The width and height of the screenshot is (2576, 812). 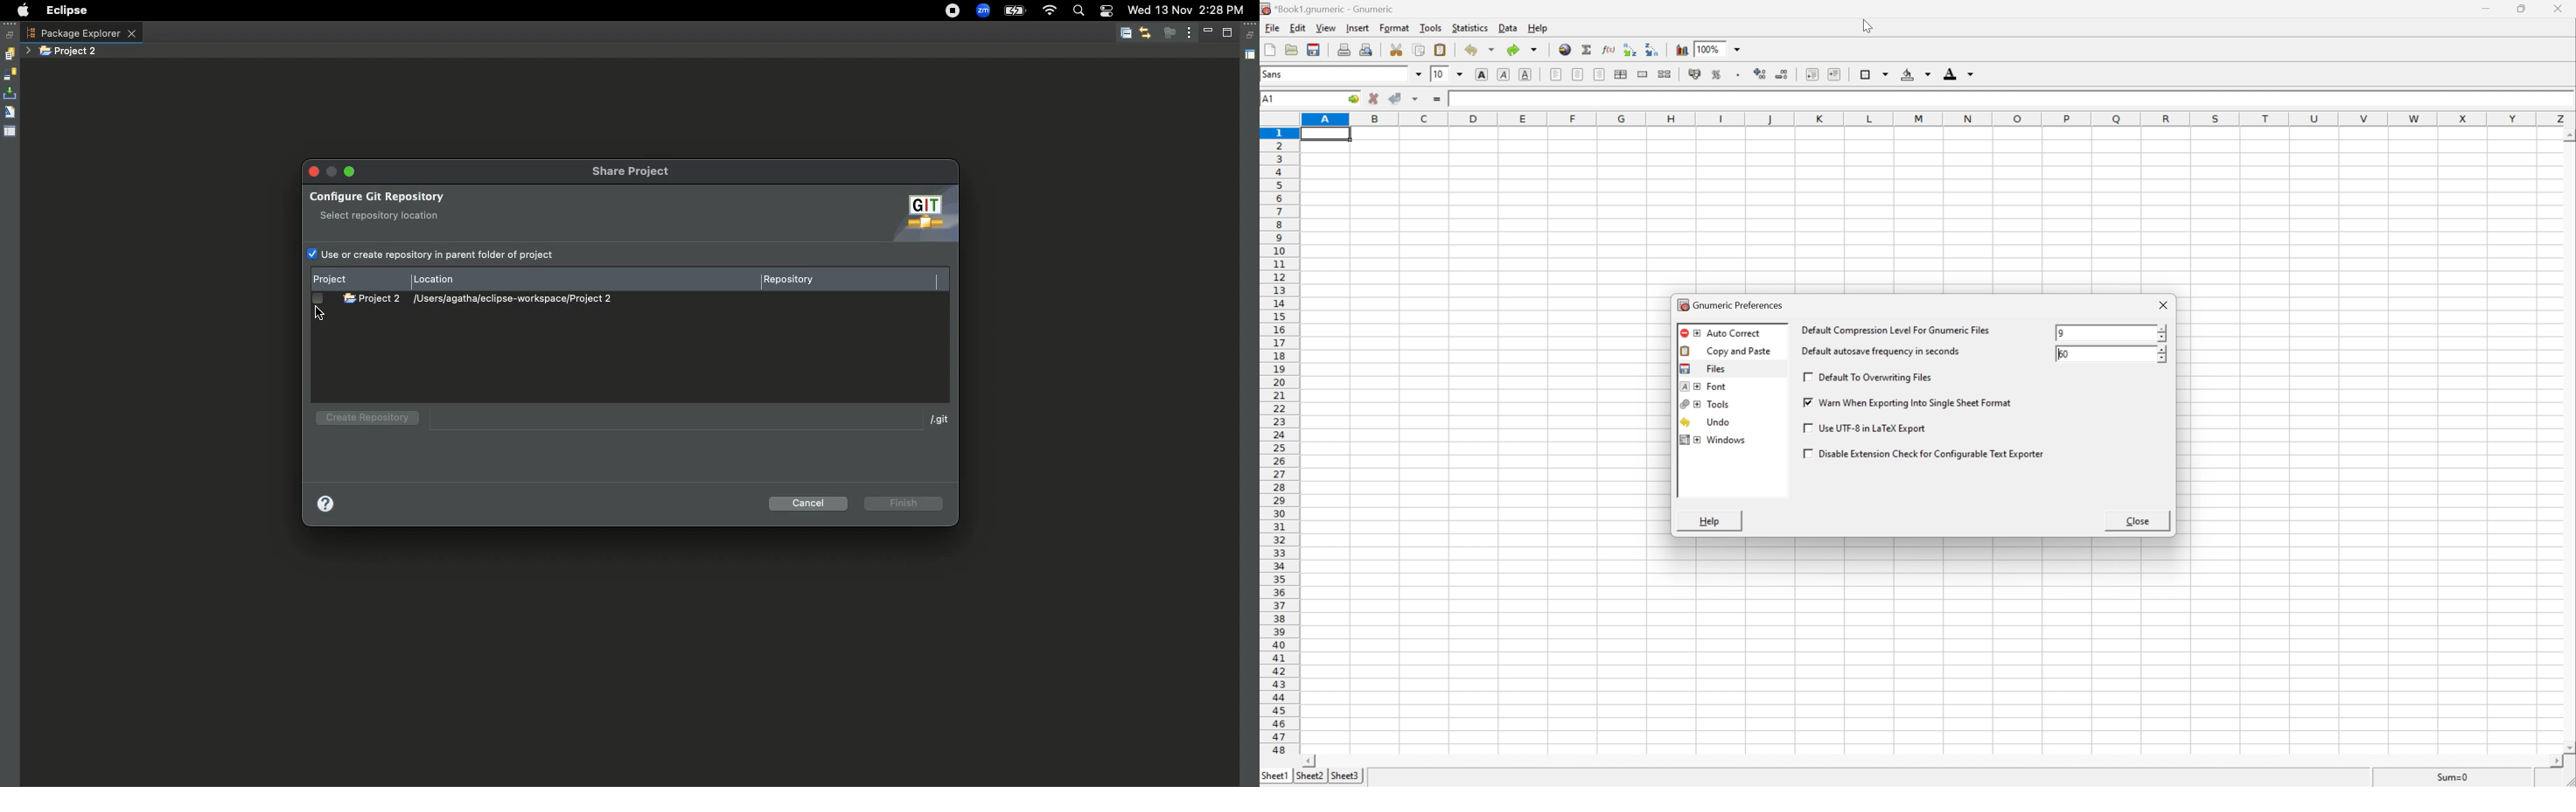 I want to click on increase number of decimals displayed, so click(x=1761, y=74).